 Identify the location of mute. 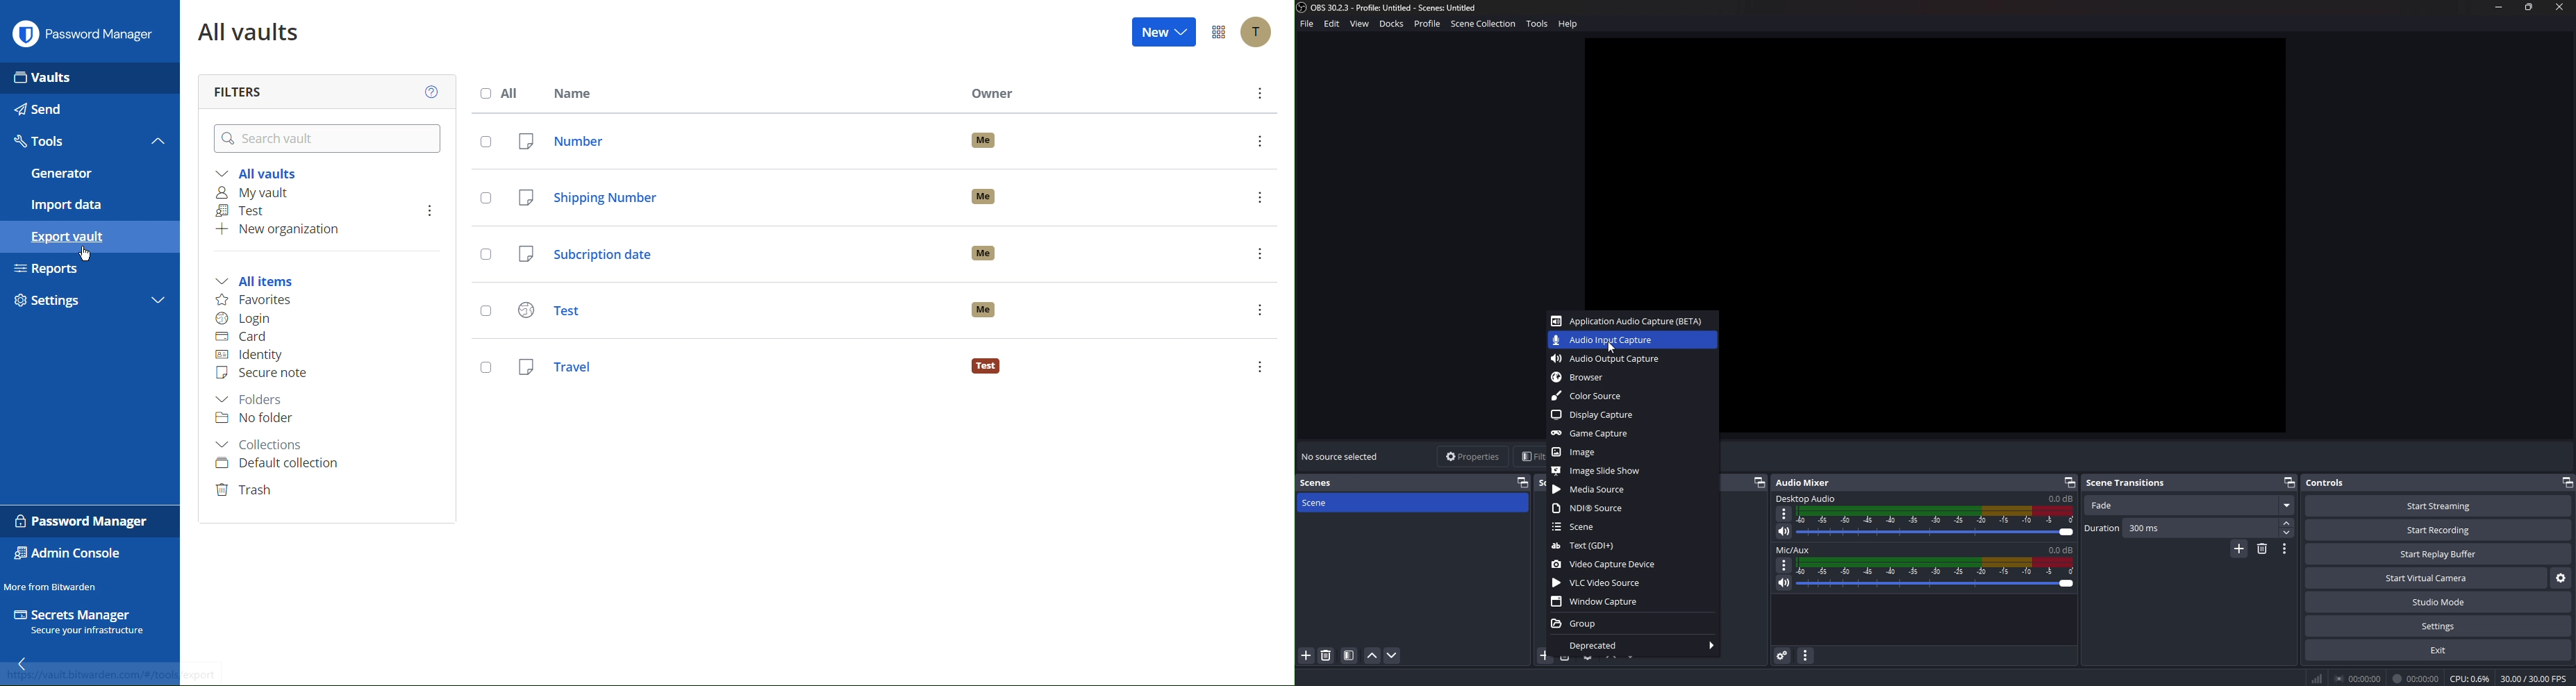
(1785, 531).